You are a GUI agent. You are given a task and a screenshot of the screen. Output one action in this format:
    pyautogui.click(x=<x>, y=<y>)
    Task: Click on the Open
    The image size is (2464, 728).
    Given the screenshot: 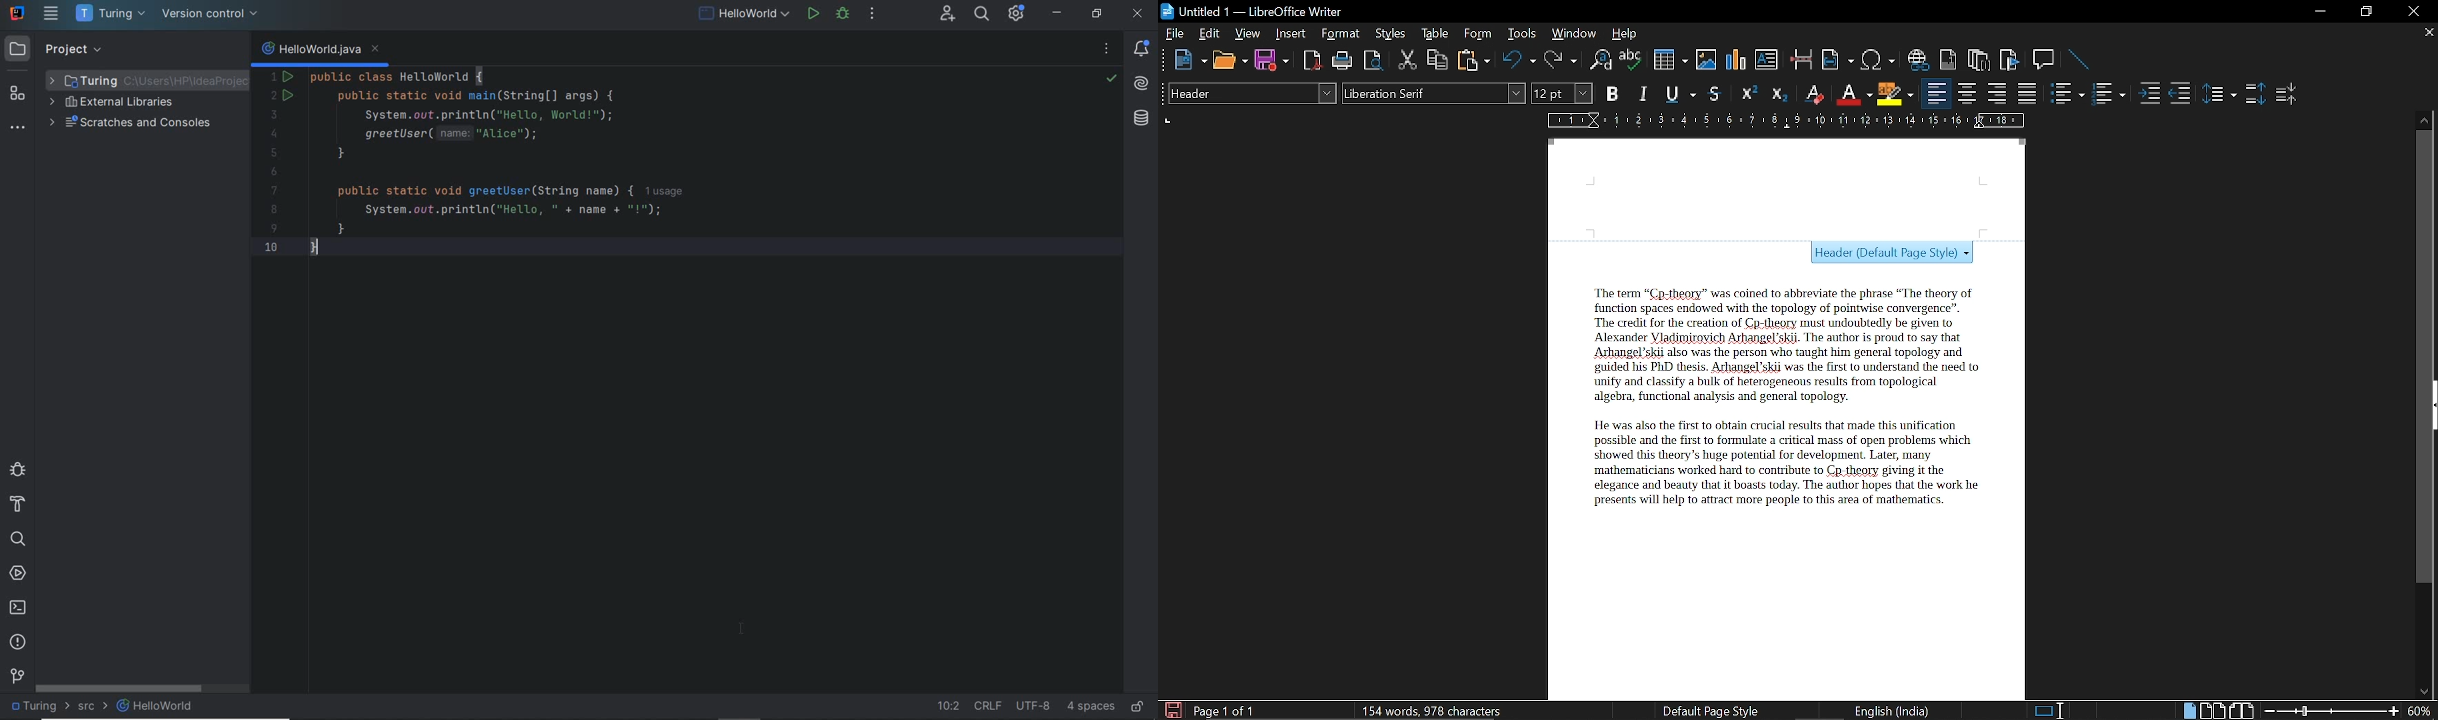 What is the action you would take?
    pyautogui.click(x=1230, y=61)
    